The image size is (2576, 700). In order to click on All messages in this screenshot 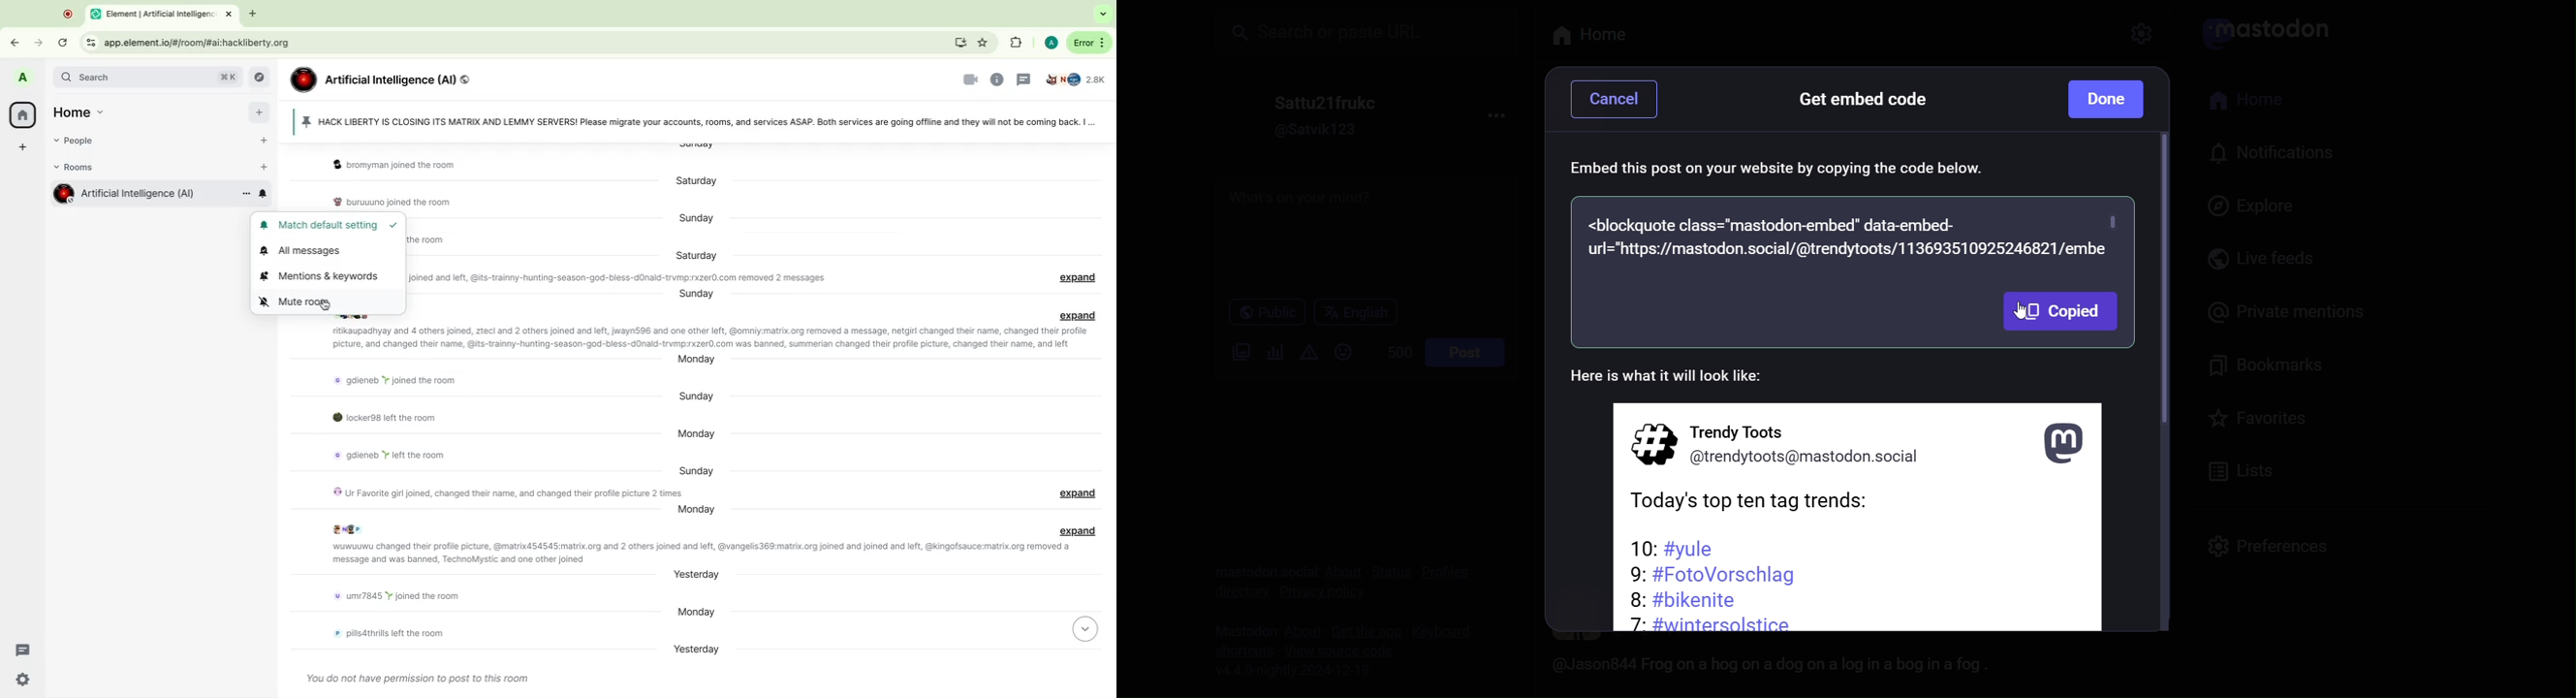, I will do `click(322, 249)`.